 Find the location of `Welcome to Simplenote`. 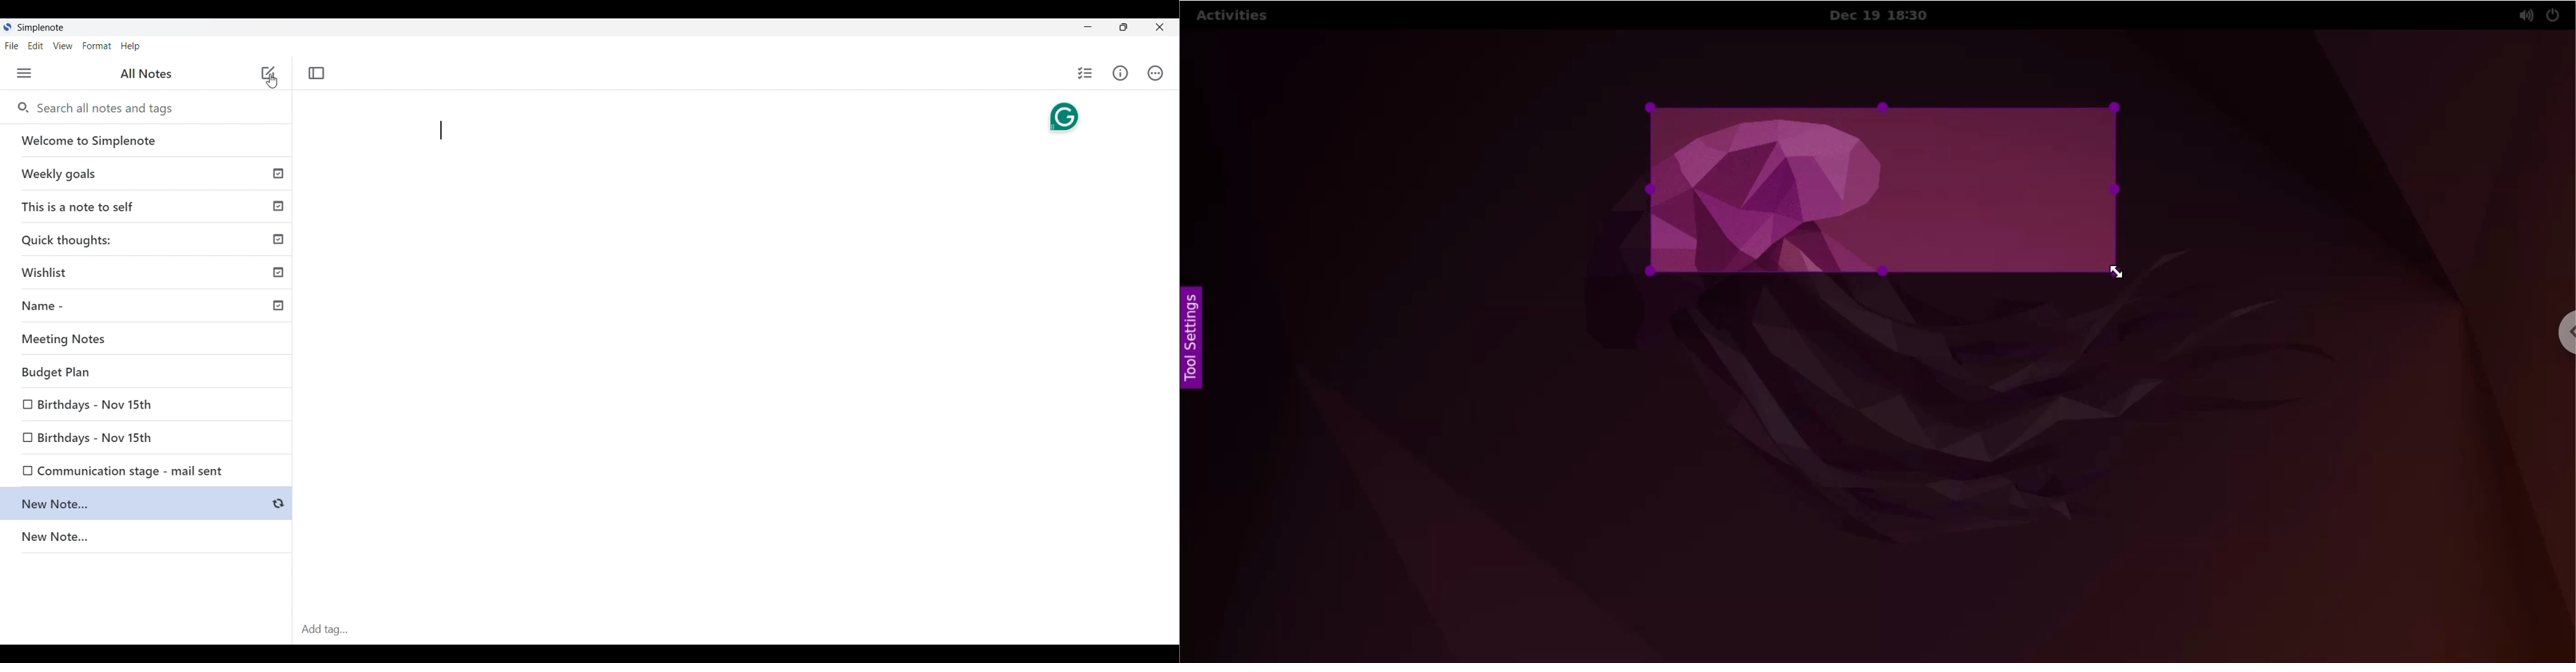

Welcome to Simplenote is located at coordinates (147, 141).